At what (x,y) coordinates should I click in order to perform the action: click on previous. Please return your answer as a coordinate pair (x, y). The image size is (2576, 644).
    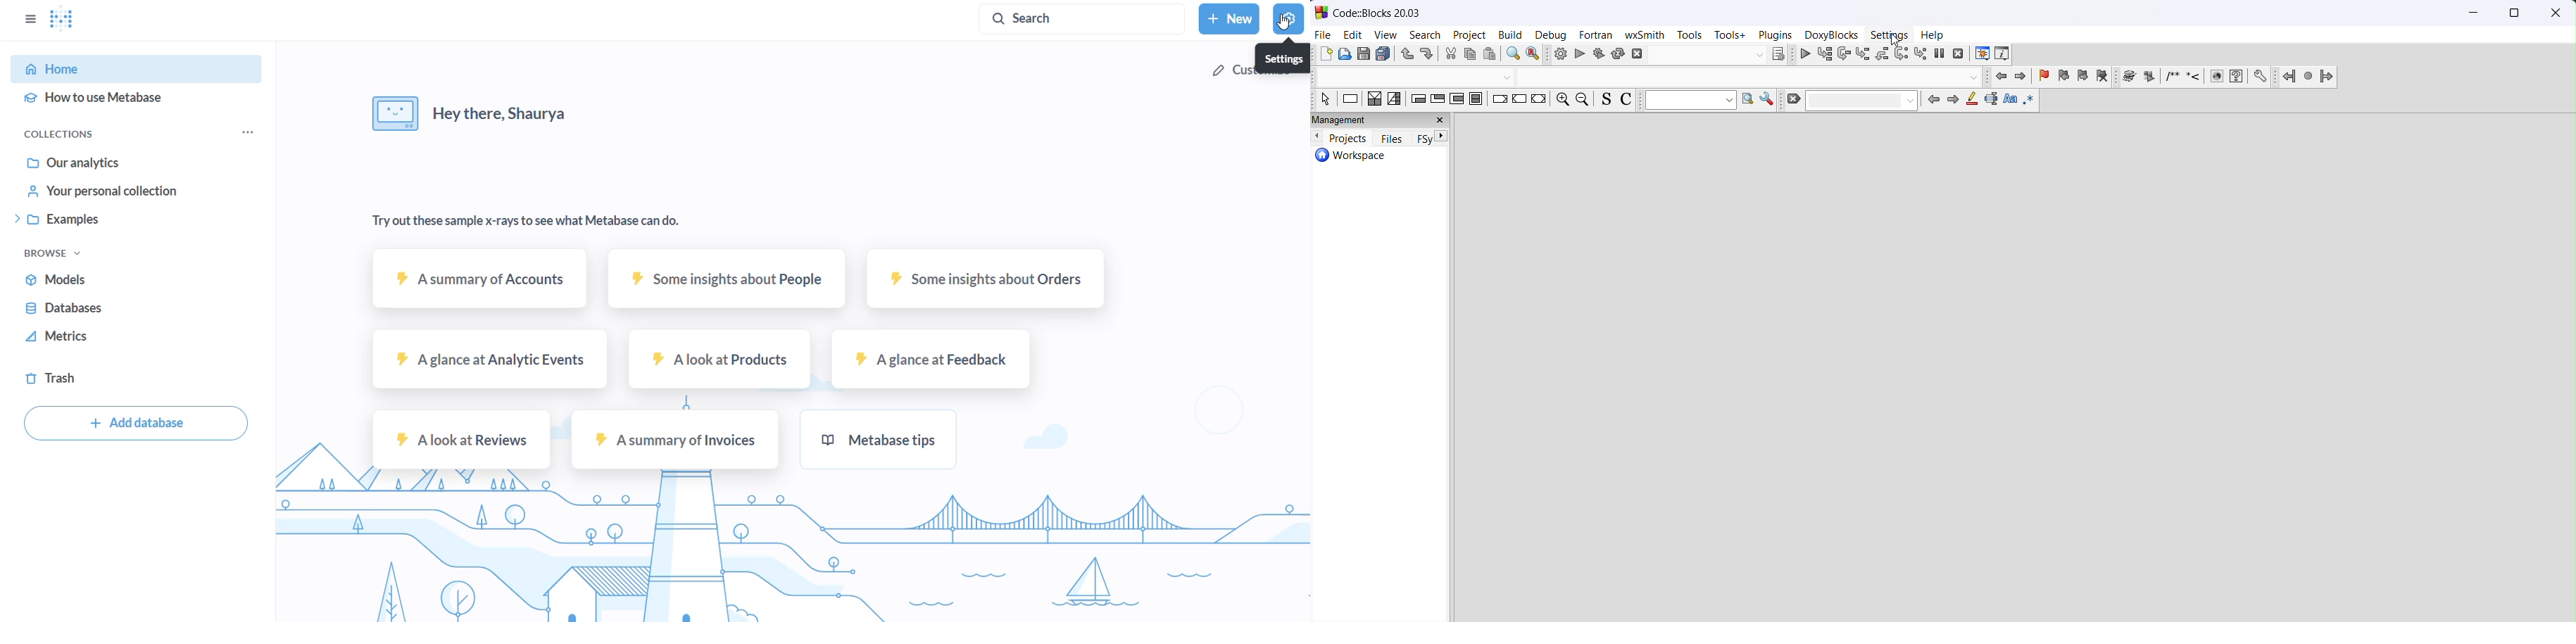
    Looking at the image, I should click on (1934, 101).